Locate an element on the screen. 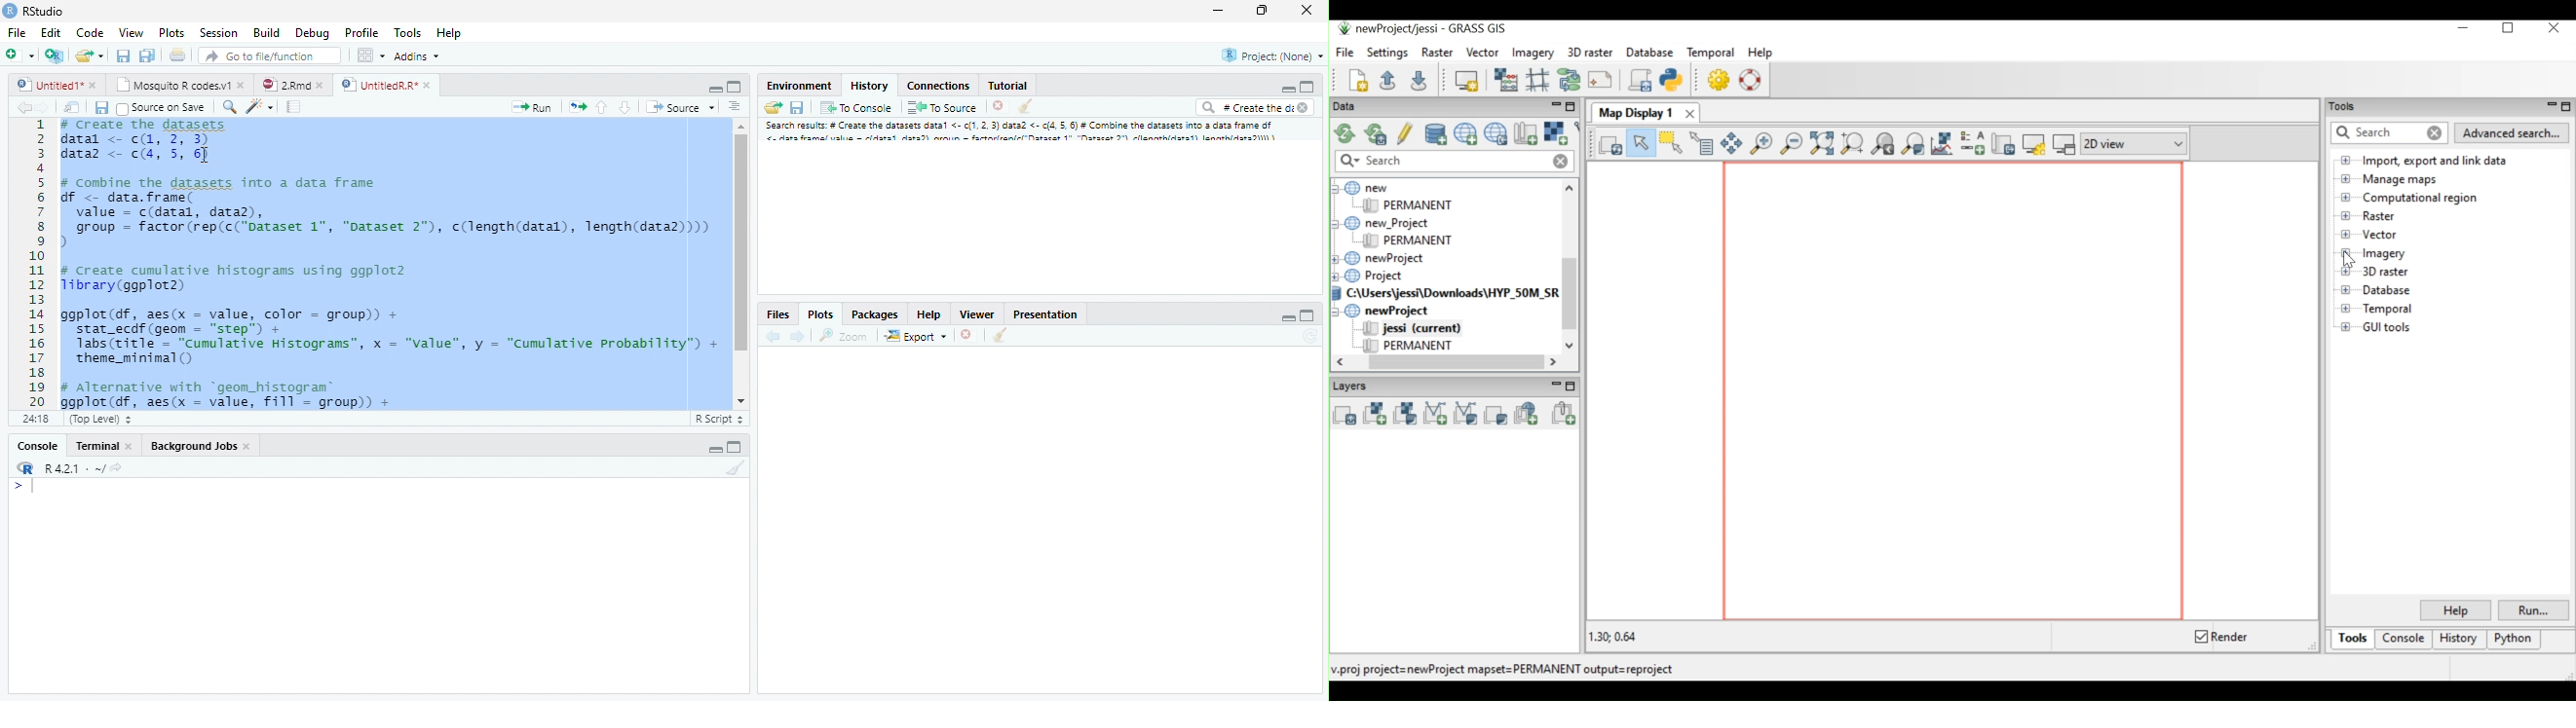 The width and height of the screenshot is (2576, 728). Maximize is located at coordinates (1261, 11).